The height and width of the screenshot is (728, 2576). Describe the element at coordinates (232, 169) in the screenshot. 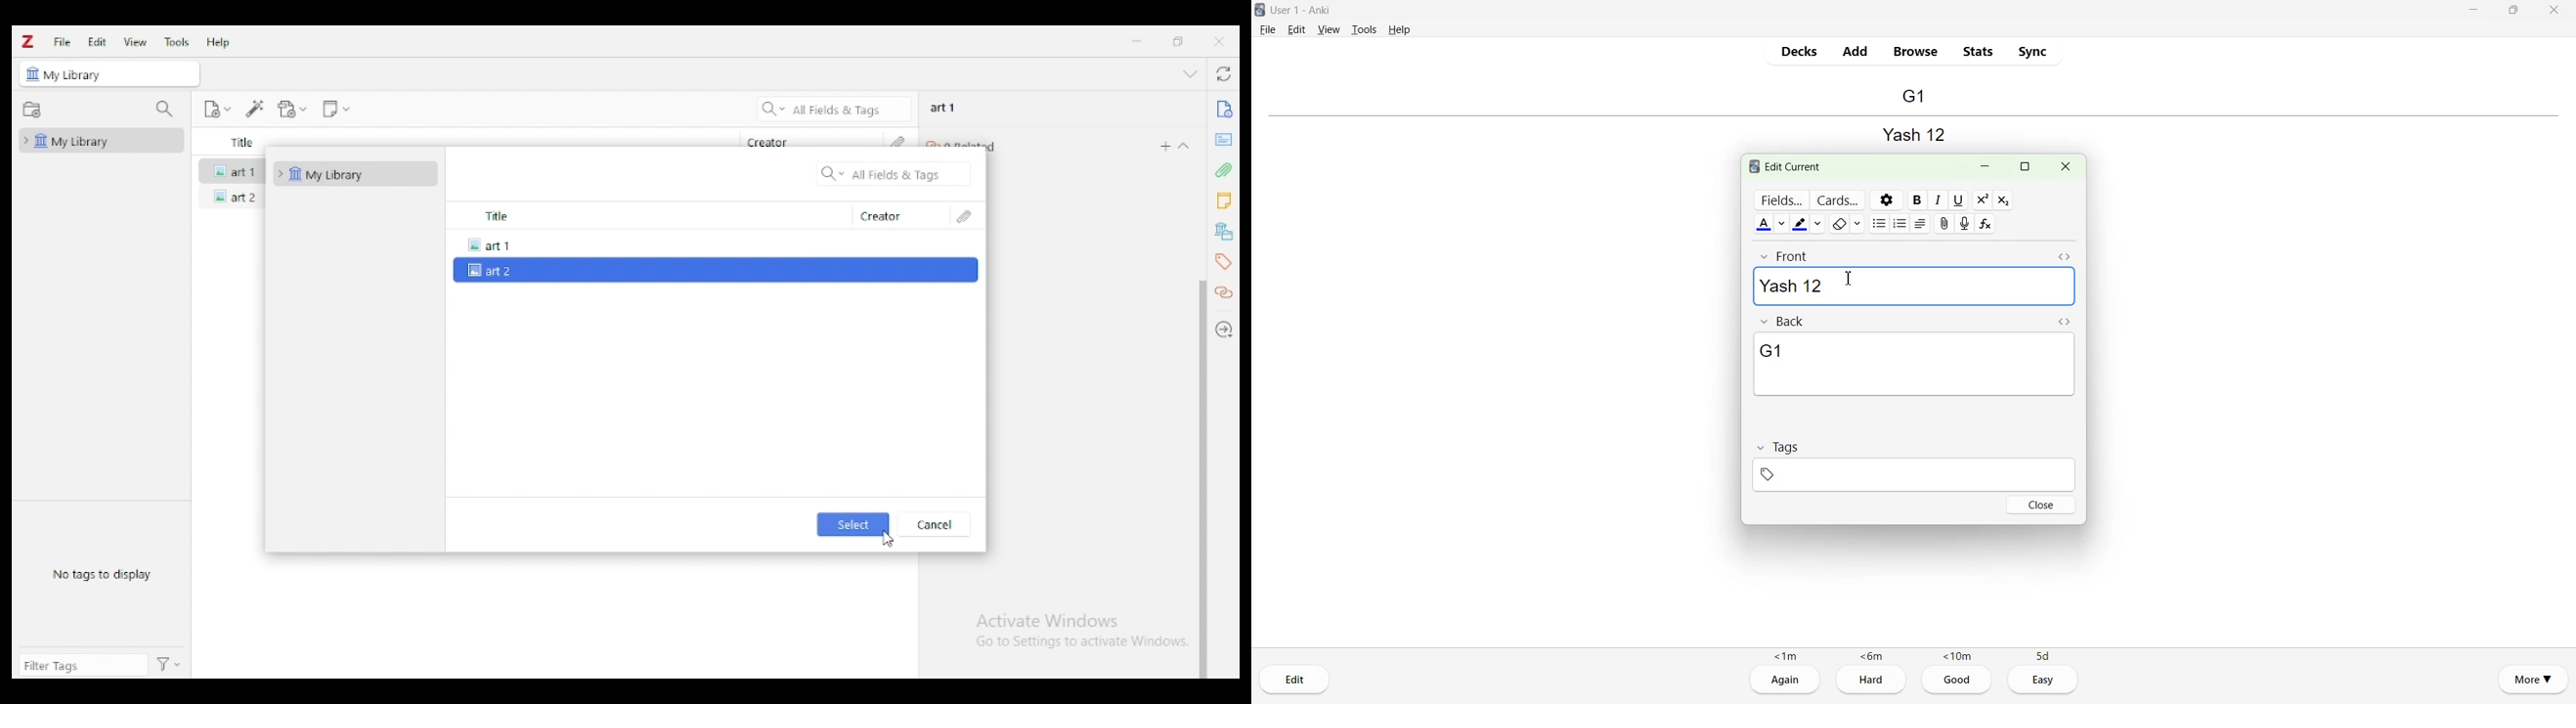

I see `art 1` at that location.